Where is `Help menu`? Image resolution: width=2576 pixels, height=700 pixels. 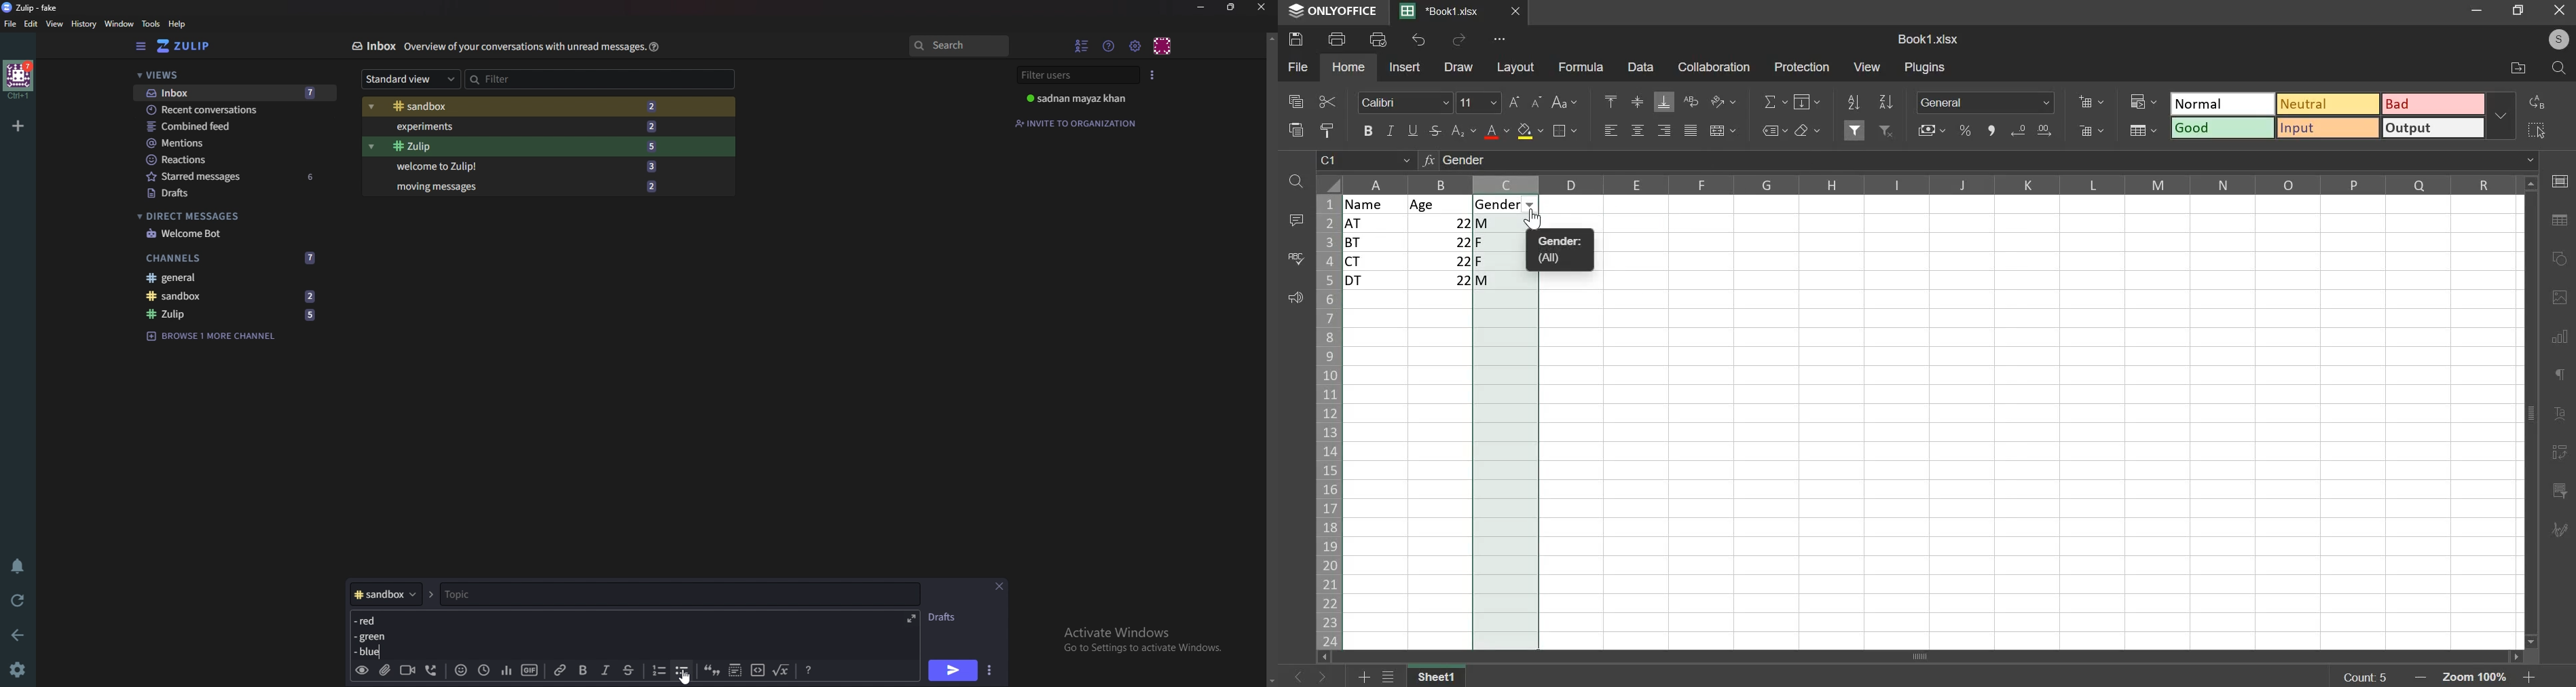 Help menu is located at coordinates (1110, 45).